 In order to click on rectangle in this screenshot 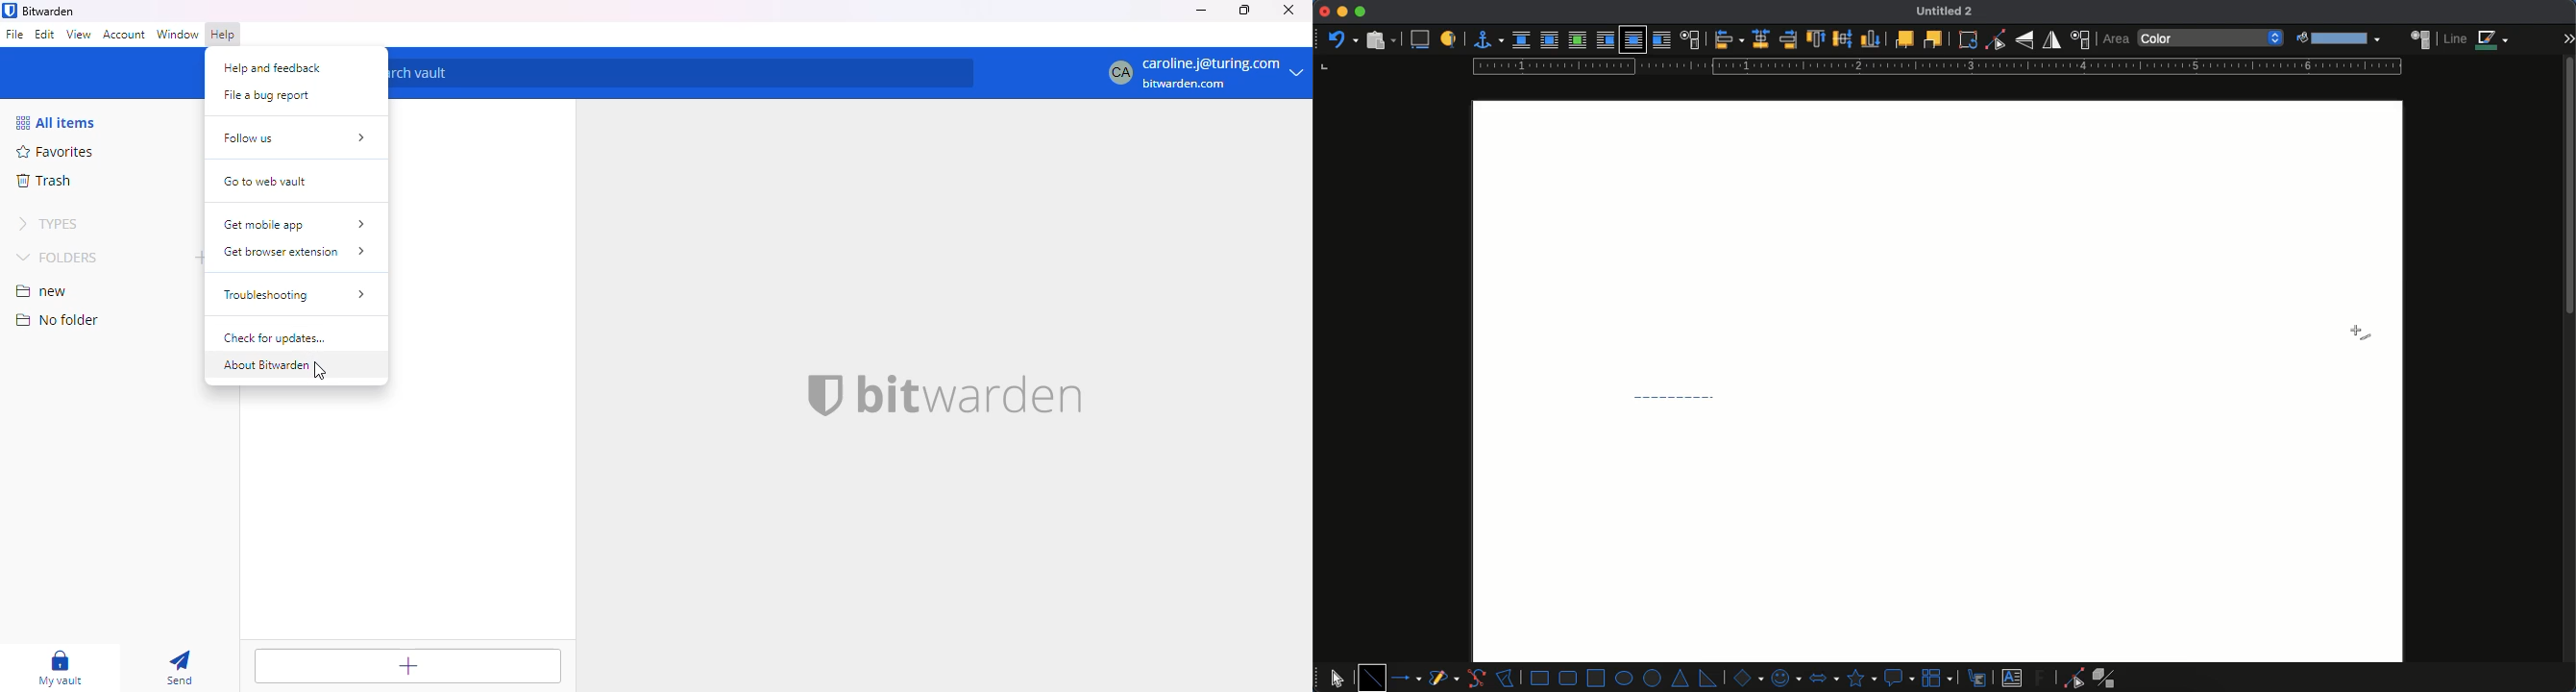, I will do `click(1540, 678)`.